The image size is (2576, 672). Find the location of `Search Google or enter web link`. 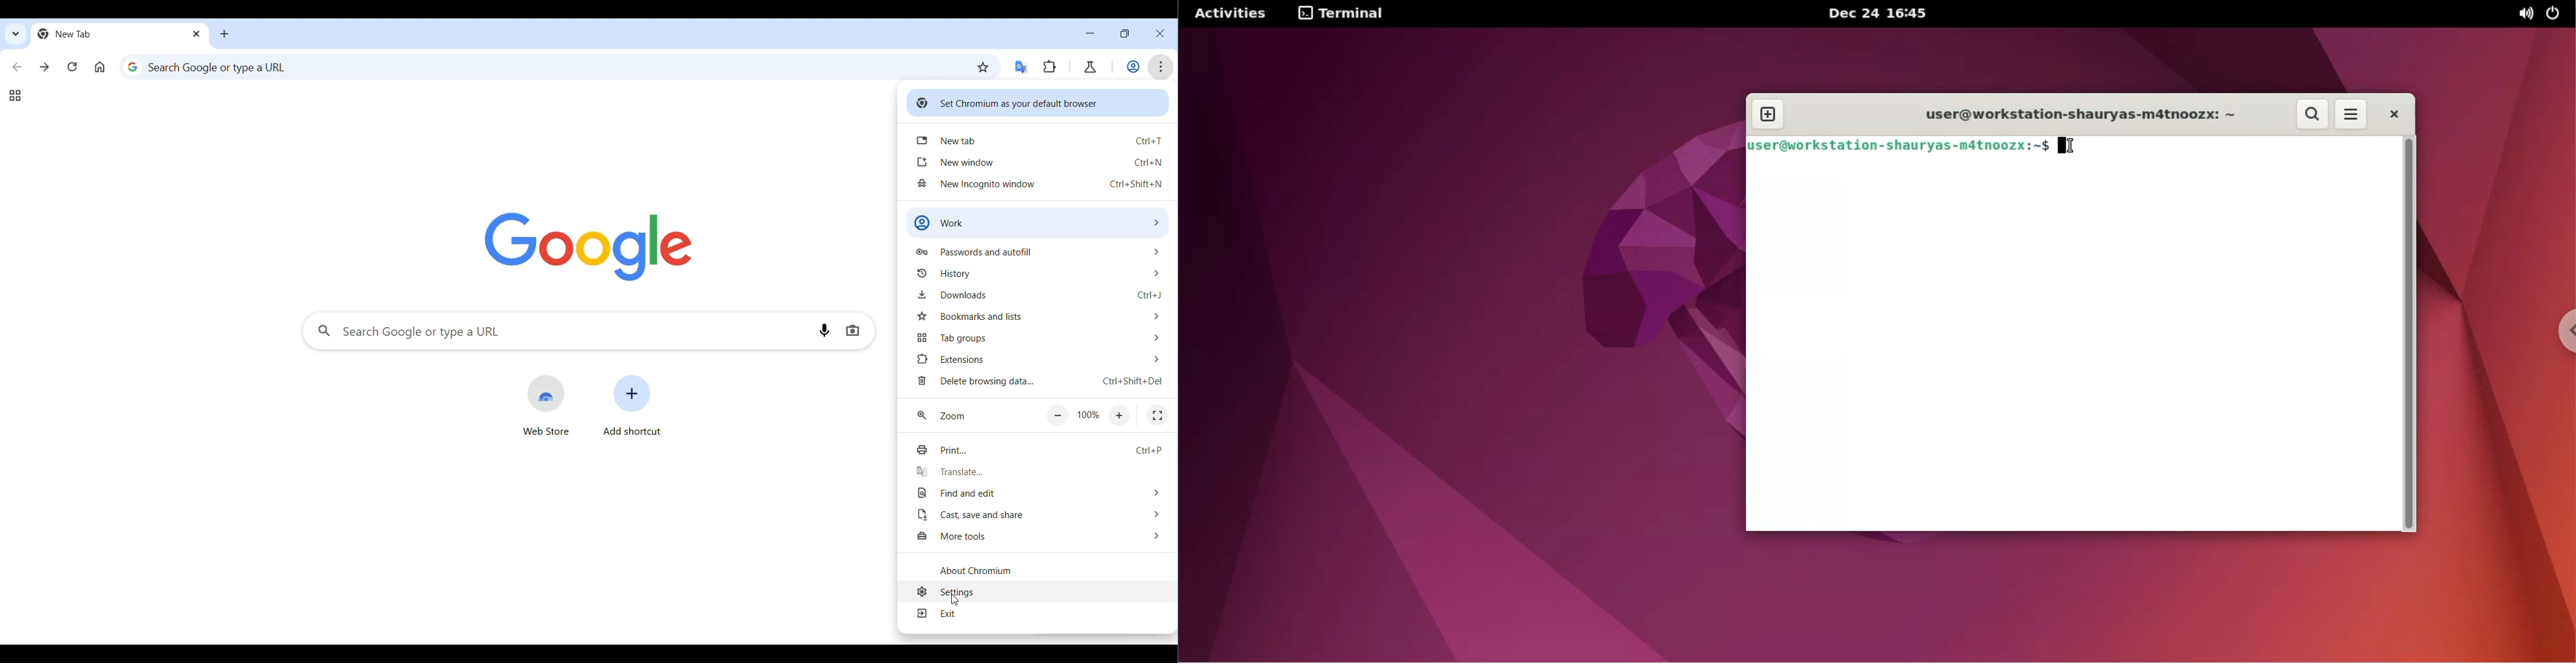

Search Google or enter web link is located at coordinates (556, 331).